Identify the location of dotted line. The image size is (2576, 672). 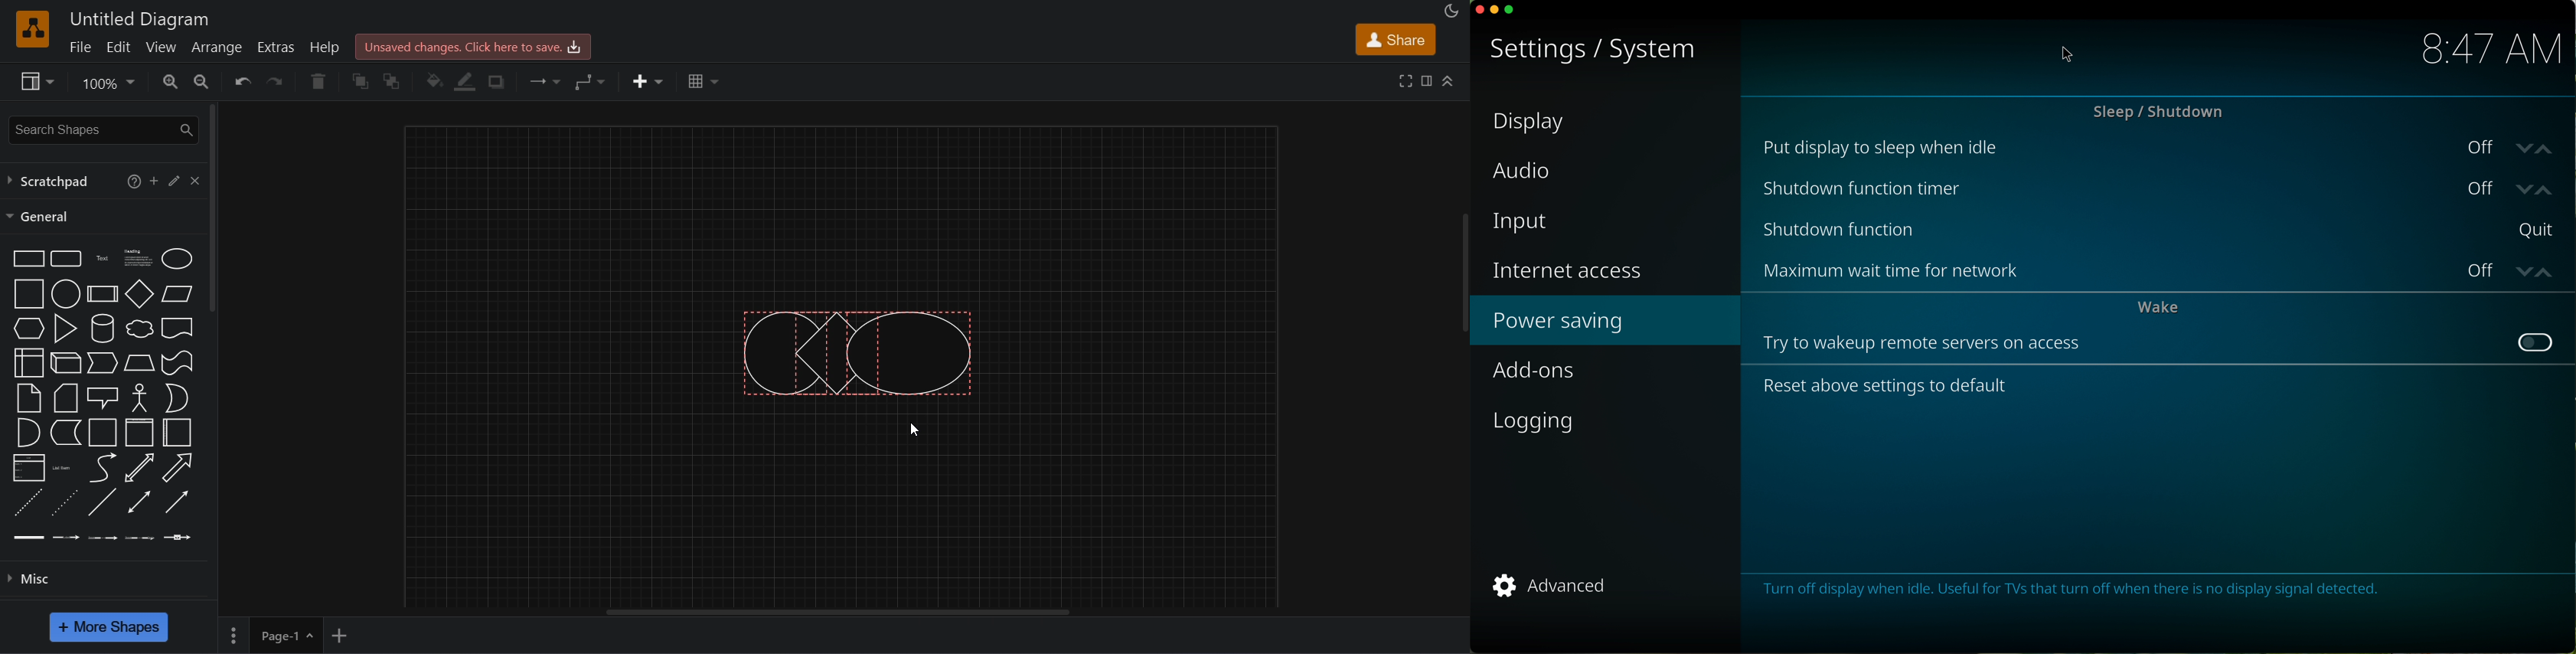
(64, 502).